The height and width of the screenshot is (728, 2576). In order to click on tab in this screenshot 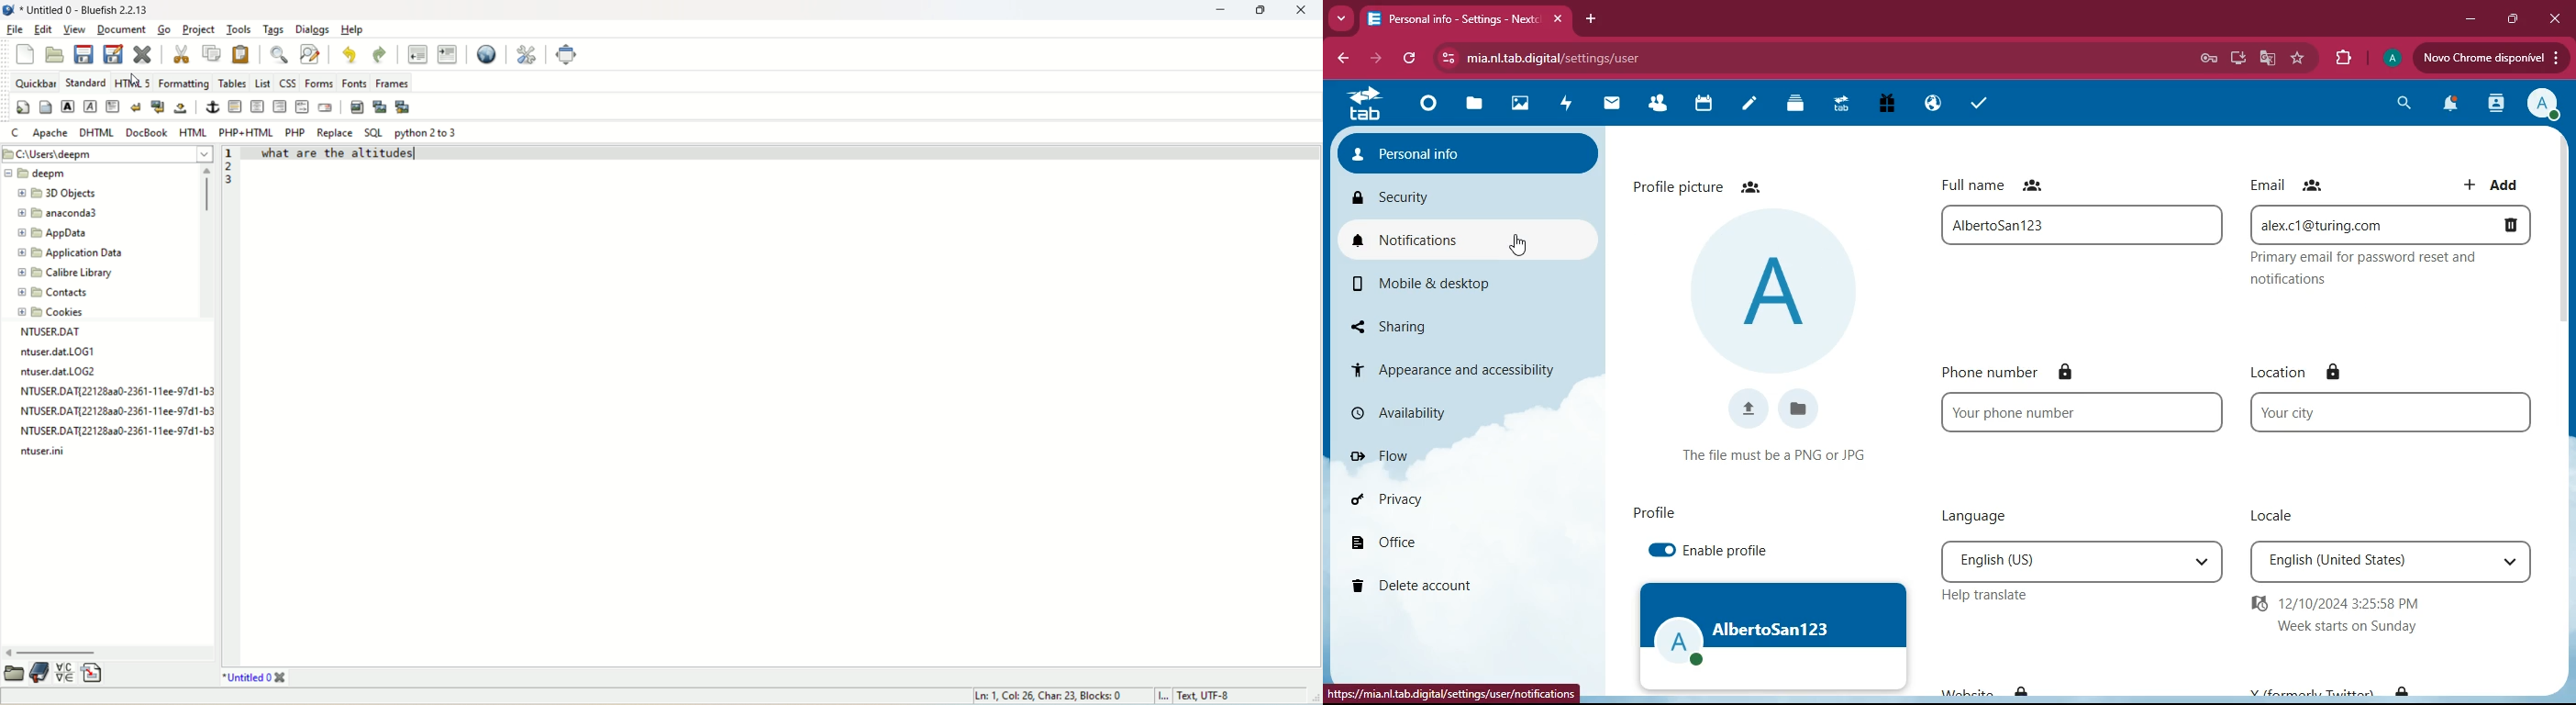, I will do `click(1845, 105)`.